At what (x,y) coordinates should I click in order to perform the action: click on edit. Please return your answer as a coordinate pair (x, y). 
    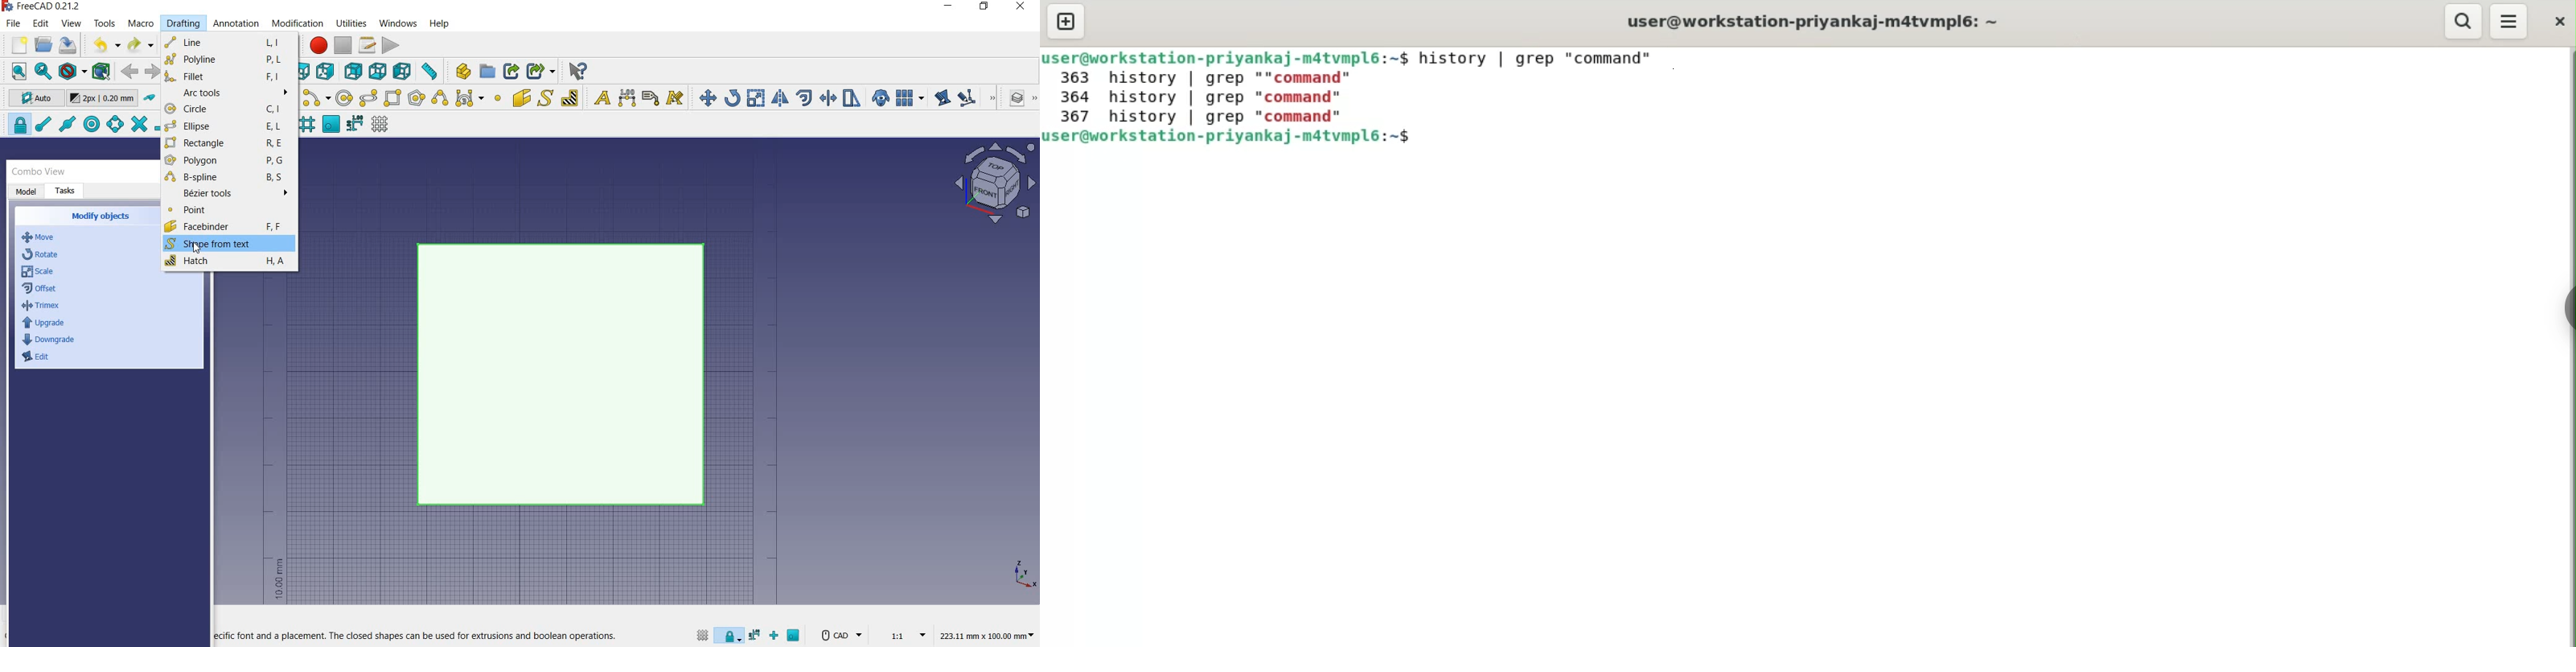
    Looking at the image, I should click on (41, 24).